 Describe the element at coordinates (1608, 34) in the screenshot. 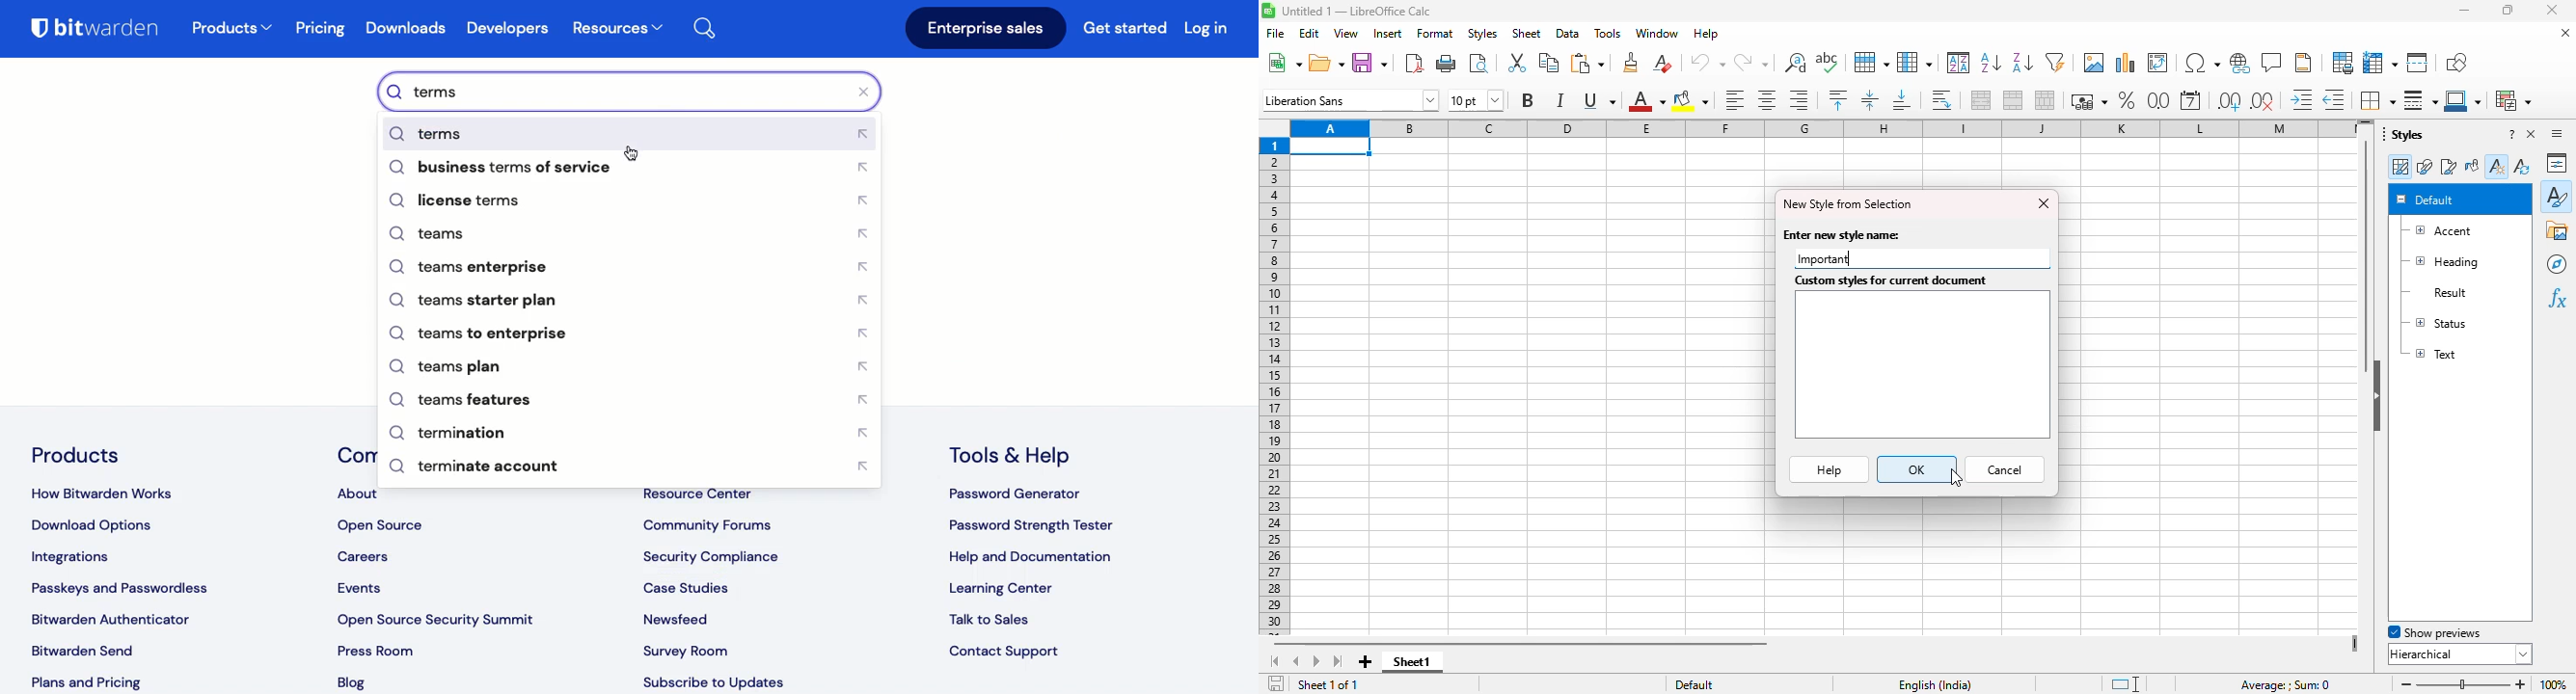

I see `tools` at that location.